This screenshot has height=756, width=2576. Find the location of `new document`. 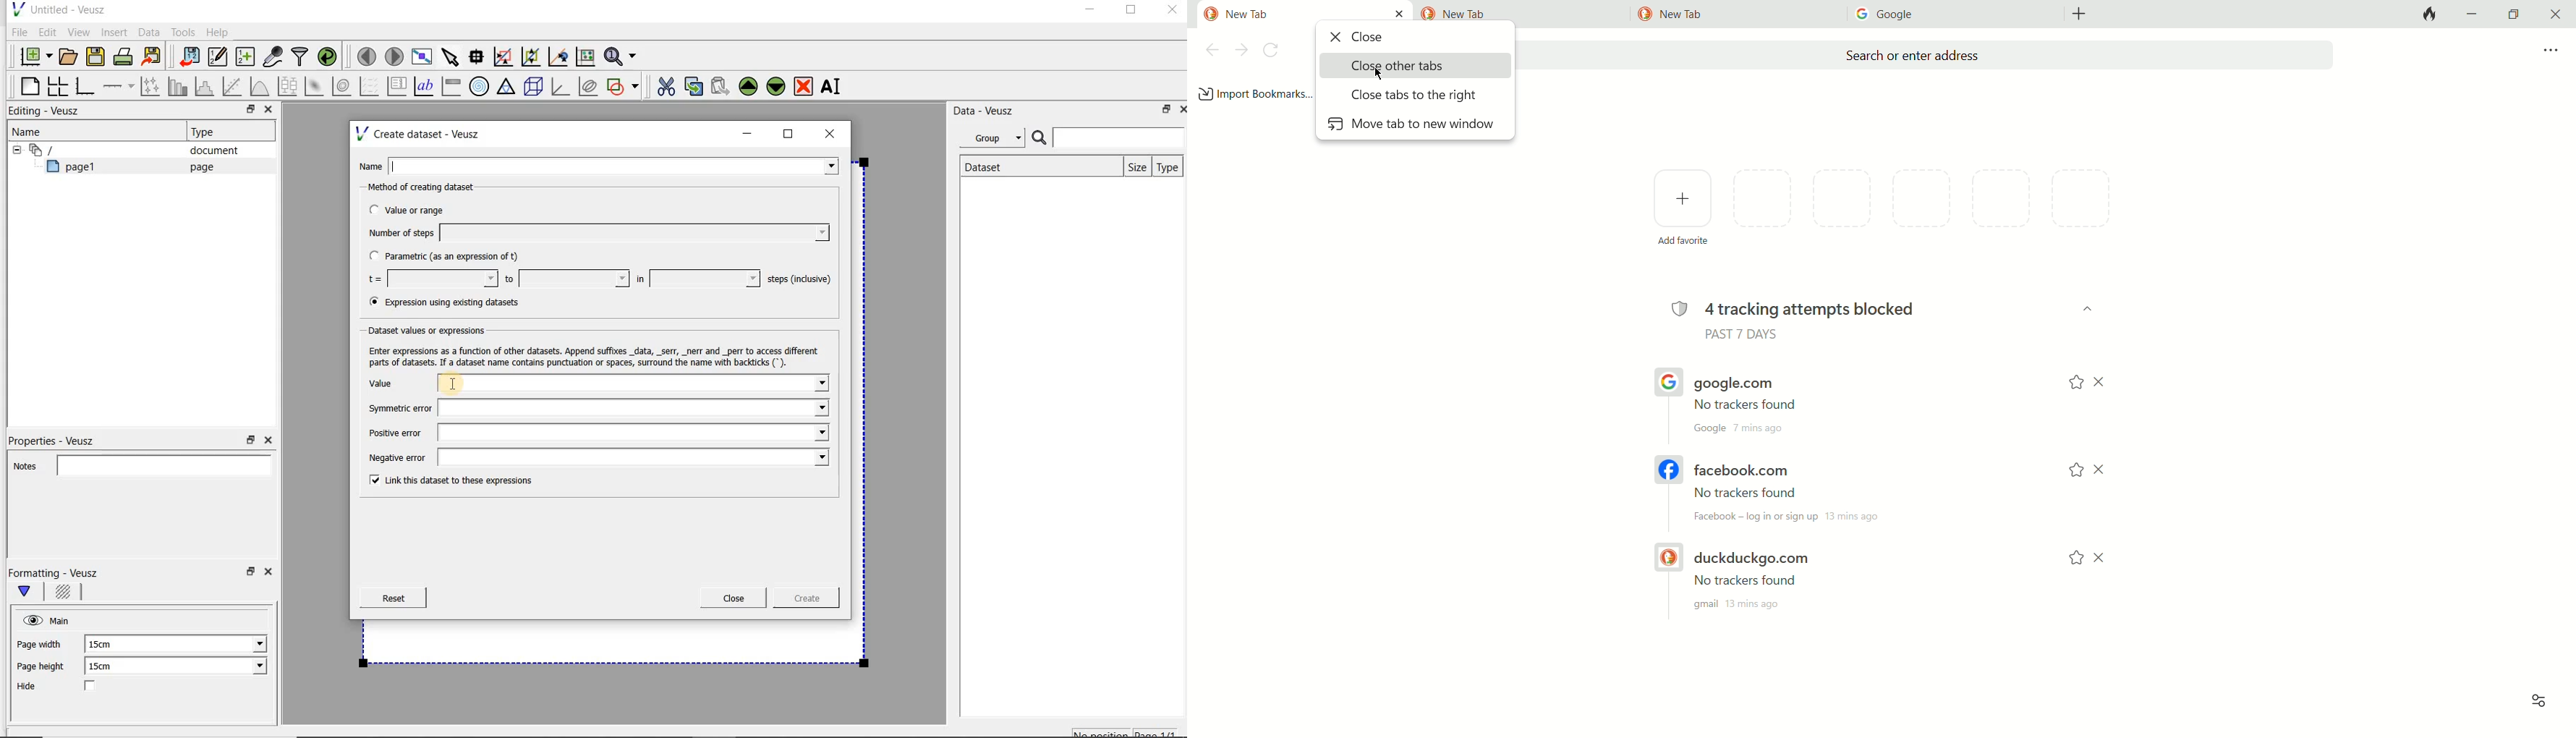

new document is located at coordinates (33, 54).